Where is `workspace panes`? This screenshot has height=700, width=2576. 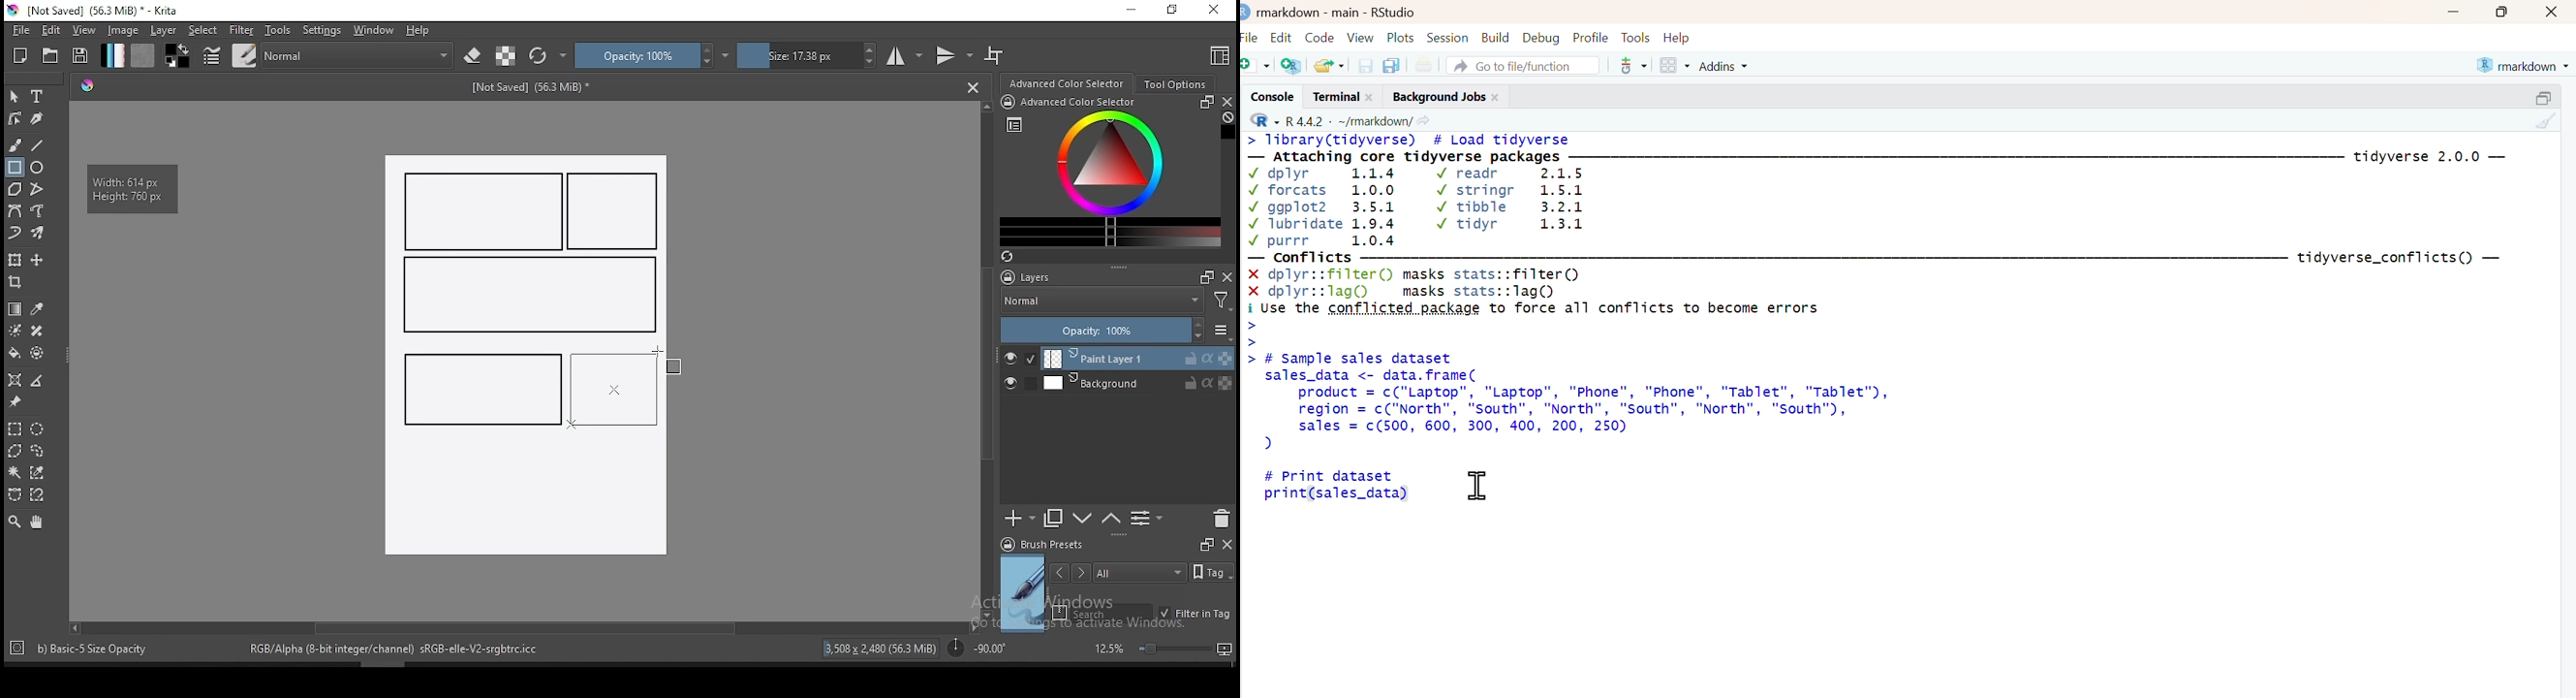
workspace panes is located at coordinates (1675, 66).